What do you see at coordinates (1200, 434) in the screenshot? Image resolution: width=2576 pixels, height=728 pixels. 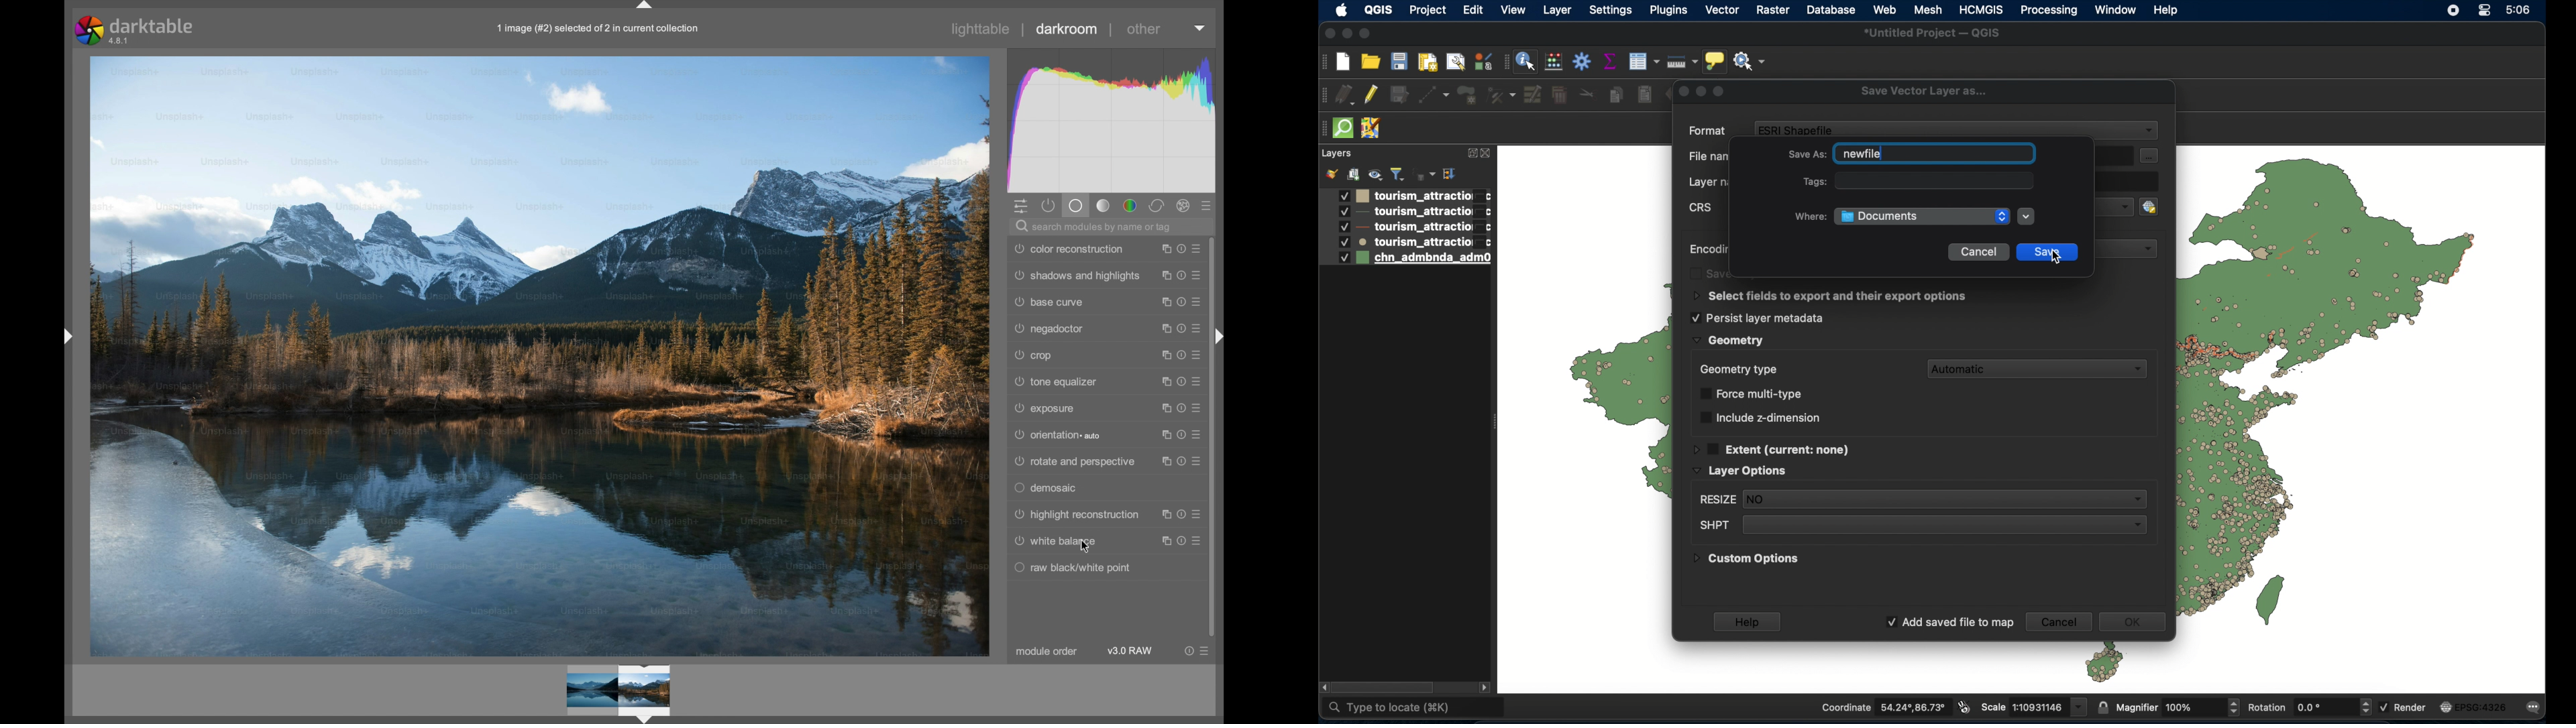 I see `presets` at bounding box center [1200, 434].